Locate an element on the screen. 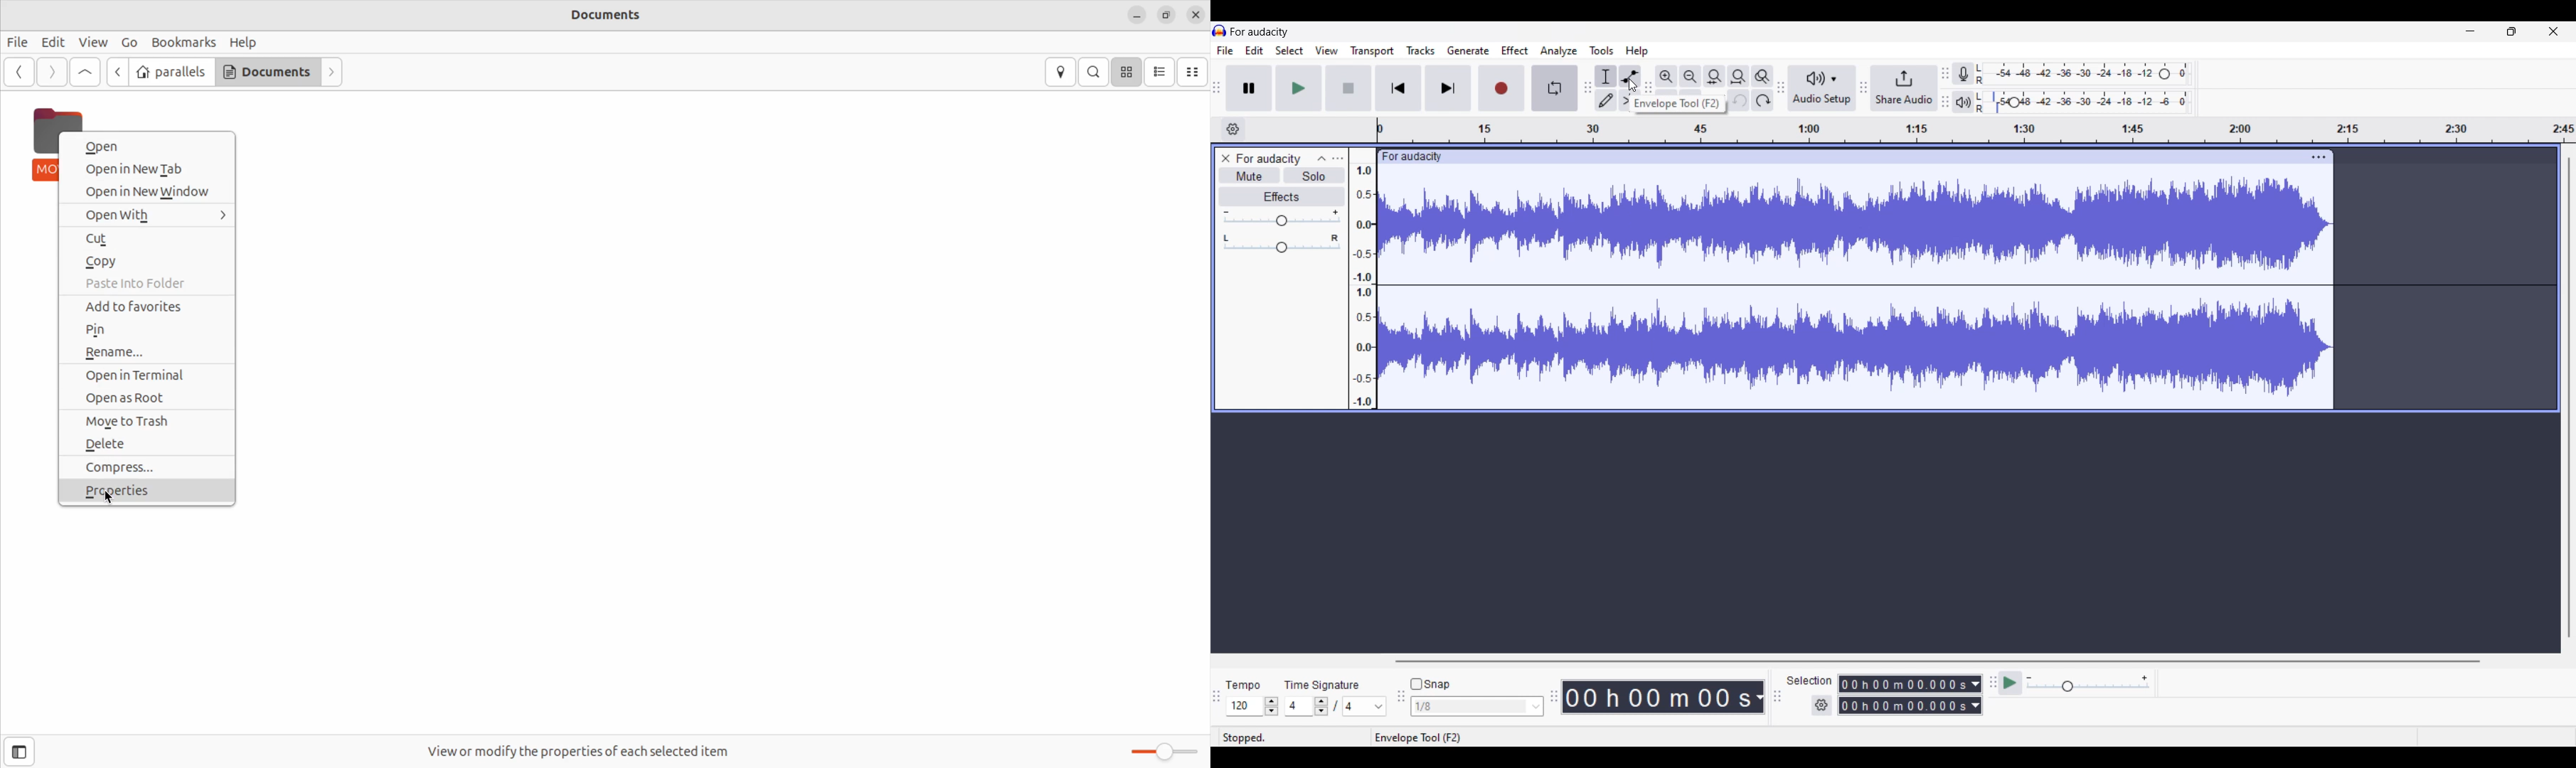 This screenshot has width=2576, height=784. Documents is located at coordinates (267, 71).